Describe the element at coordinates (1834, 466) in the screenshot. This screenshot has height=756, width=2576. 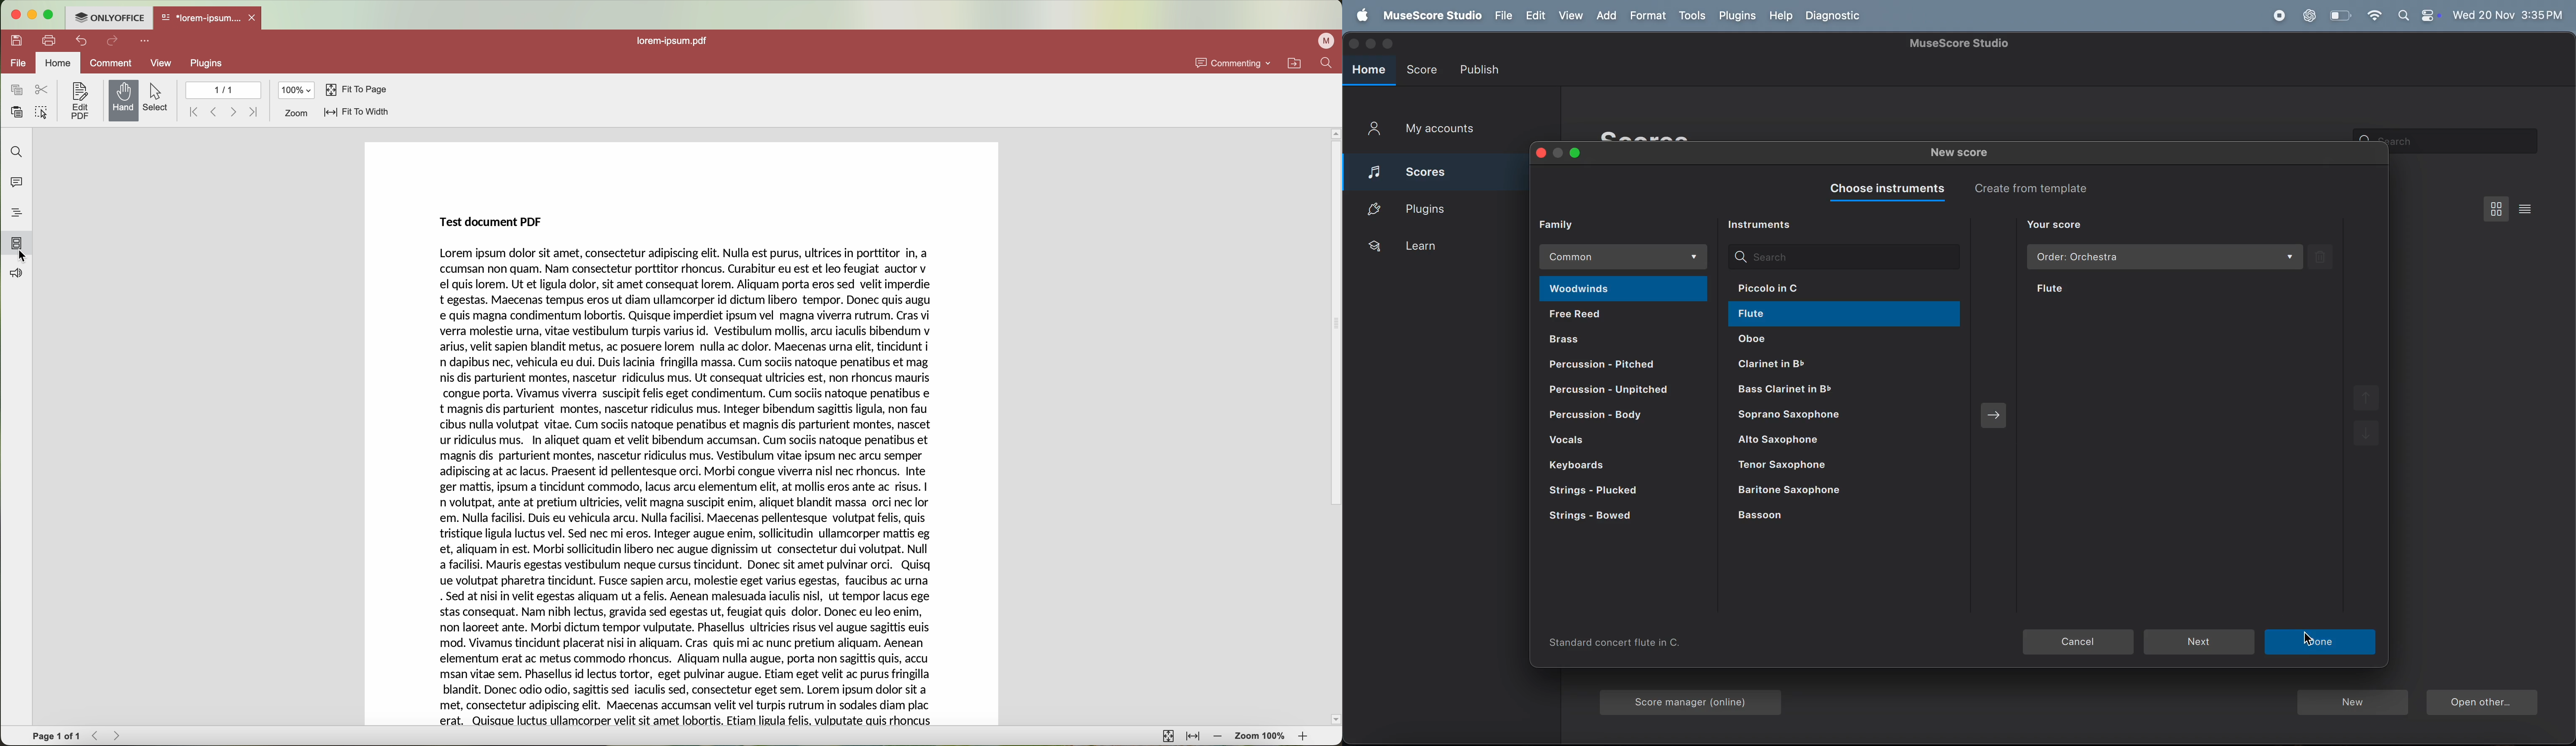
I see `tenorvsaxophone` at that location.